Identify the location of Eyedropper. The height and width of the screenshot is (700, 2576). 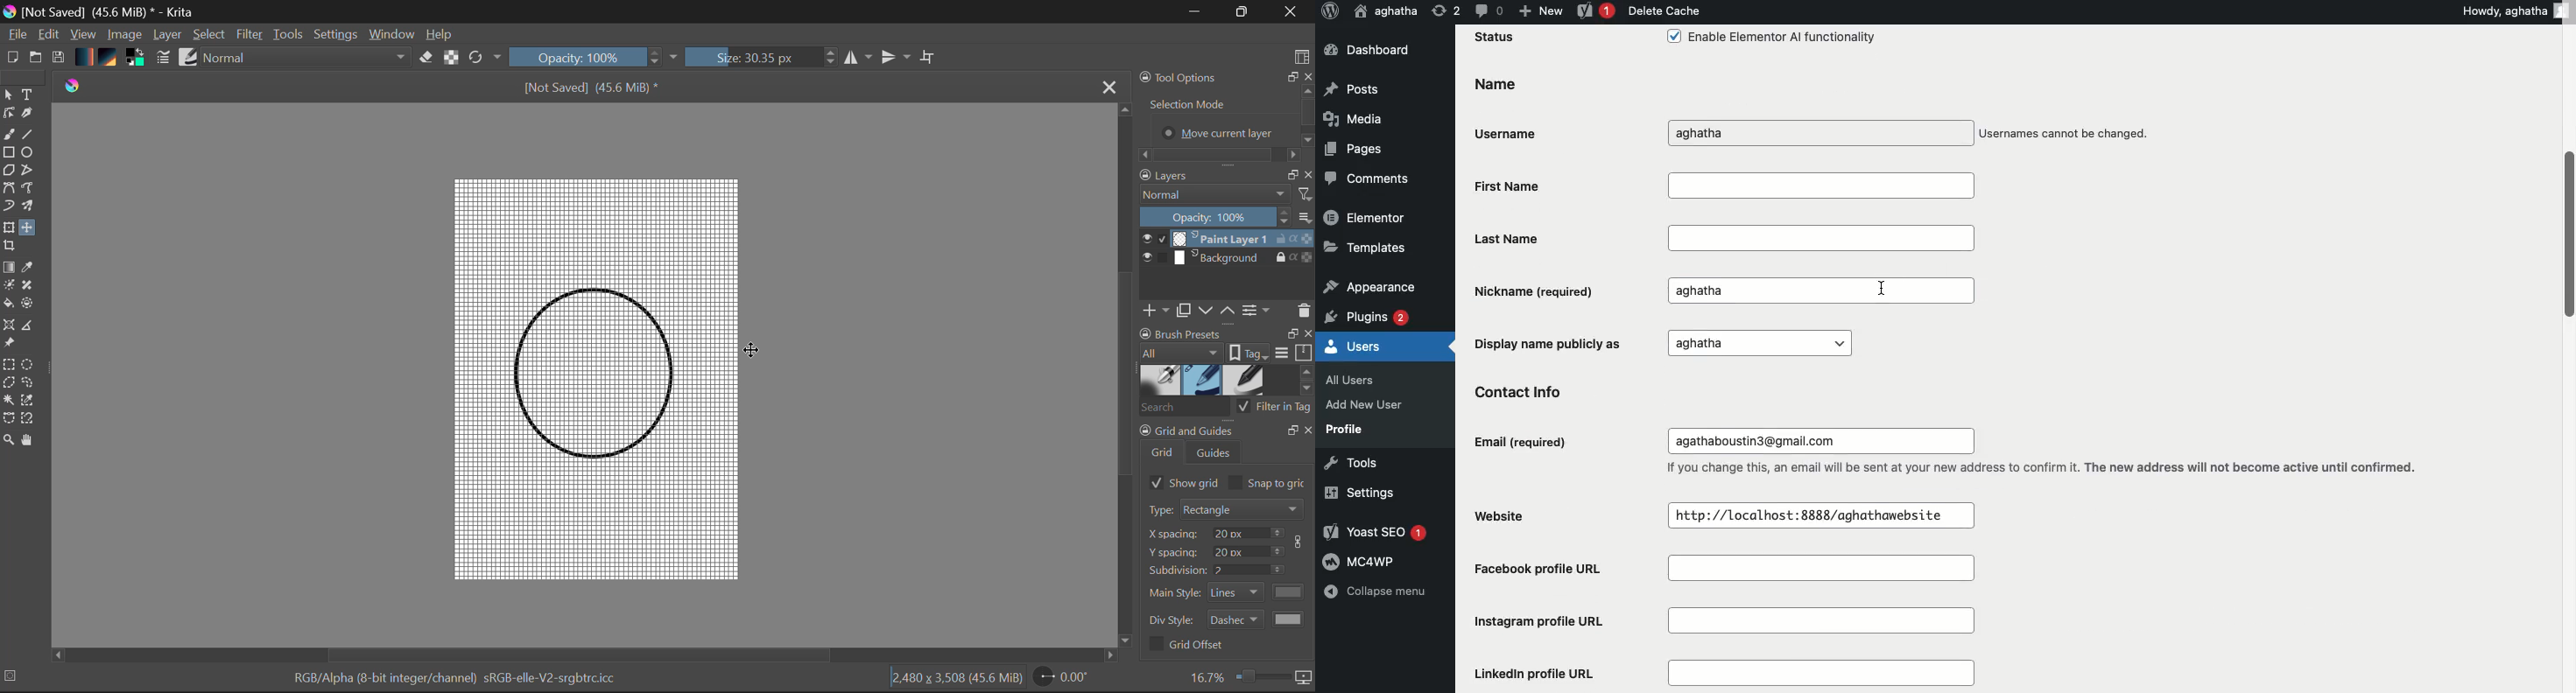
(30, 268).